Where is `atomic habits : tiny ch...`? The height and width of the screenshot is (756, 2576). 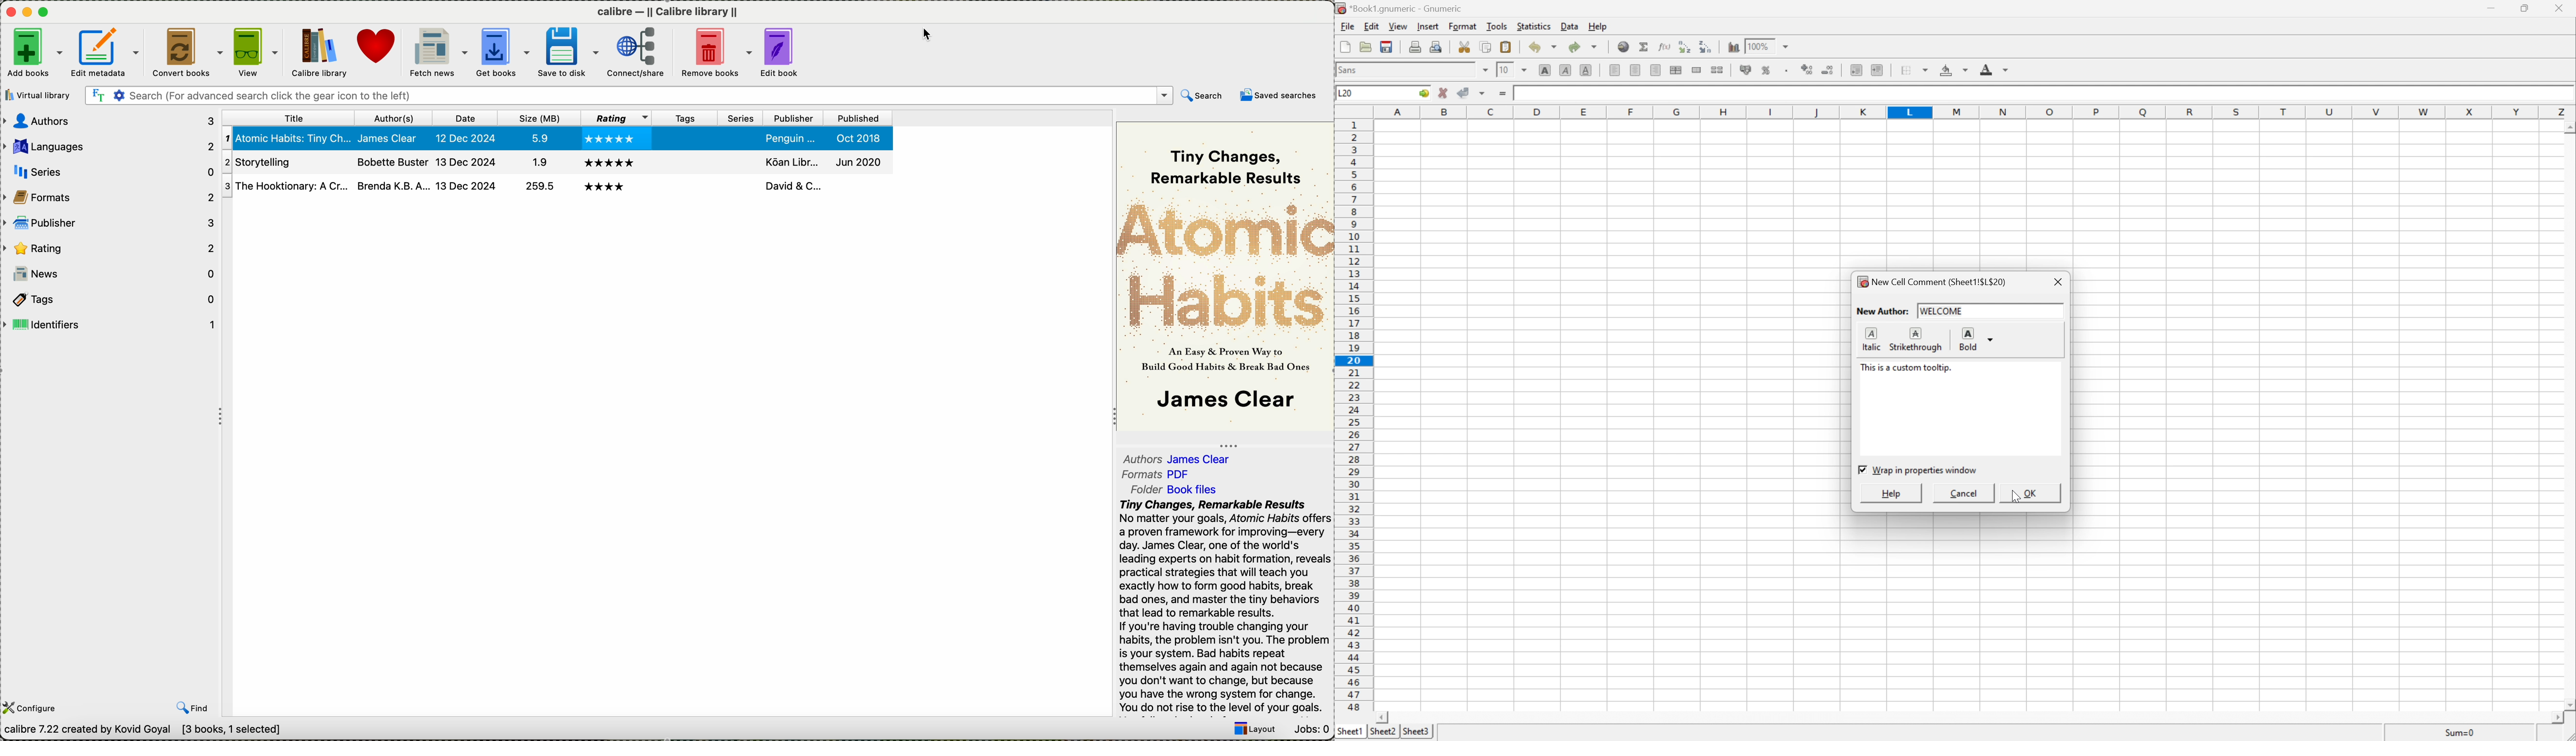
atomic habits : tiny ch... is located at coordinates (287, 139).